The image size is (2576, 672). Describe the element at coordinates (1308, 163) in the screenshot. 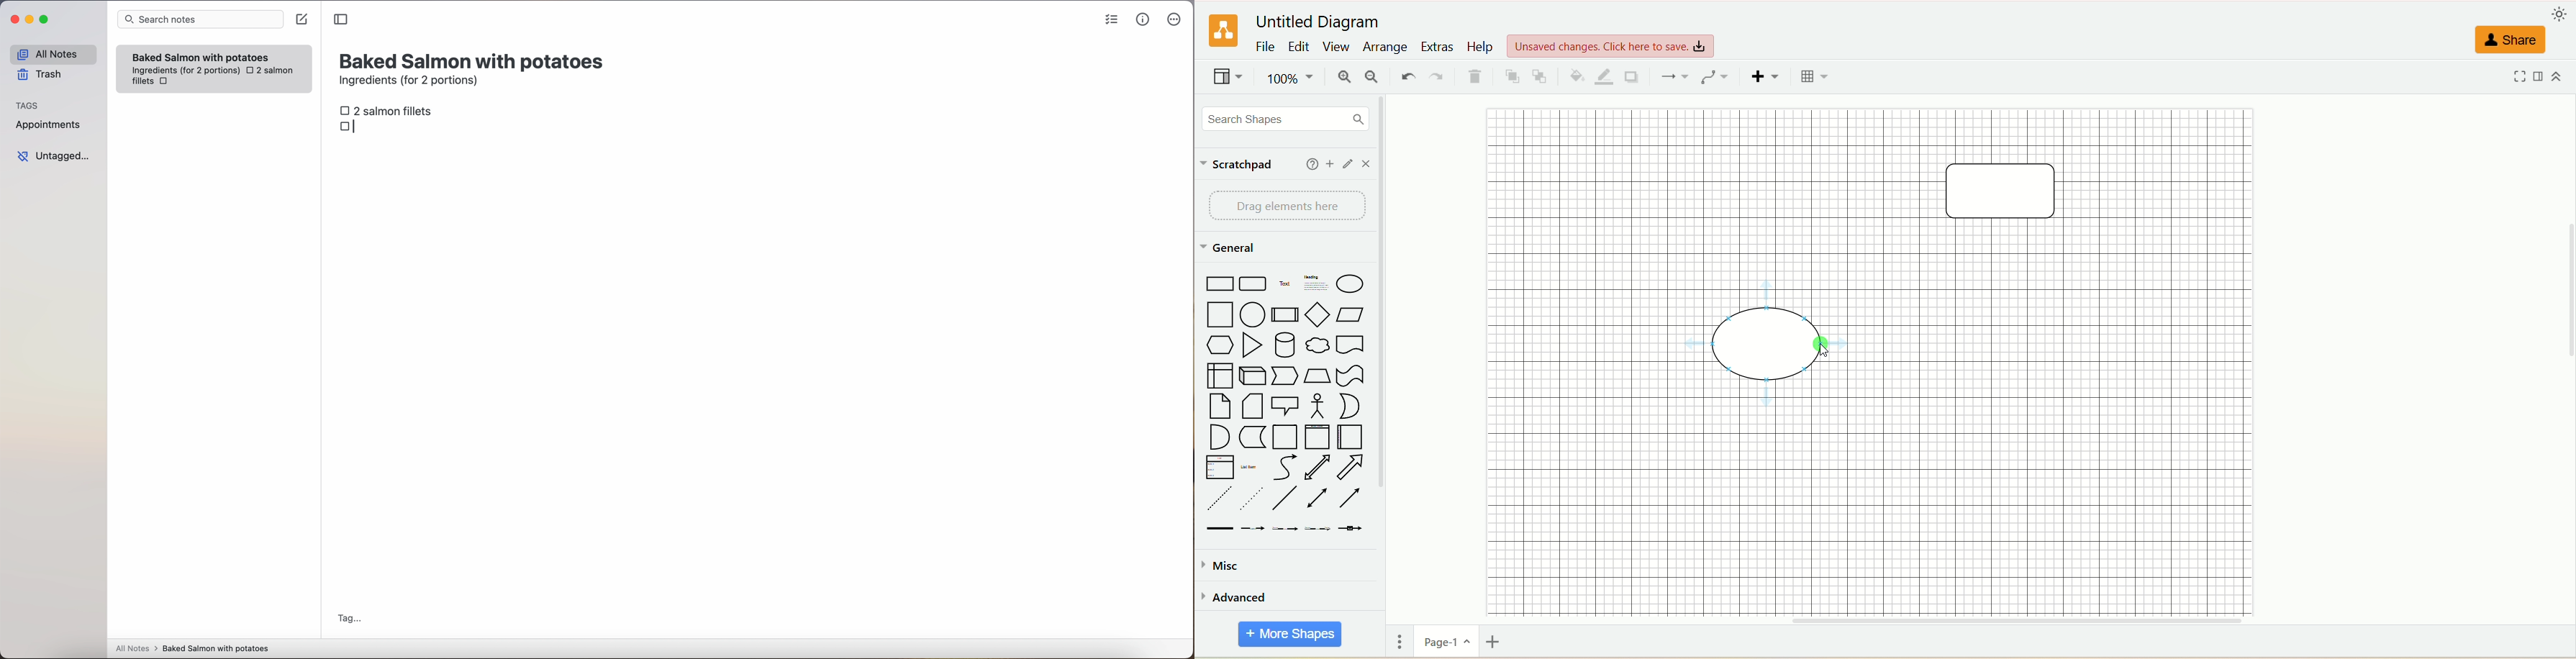

I see `help` at that location.